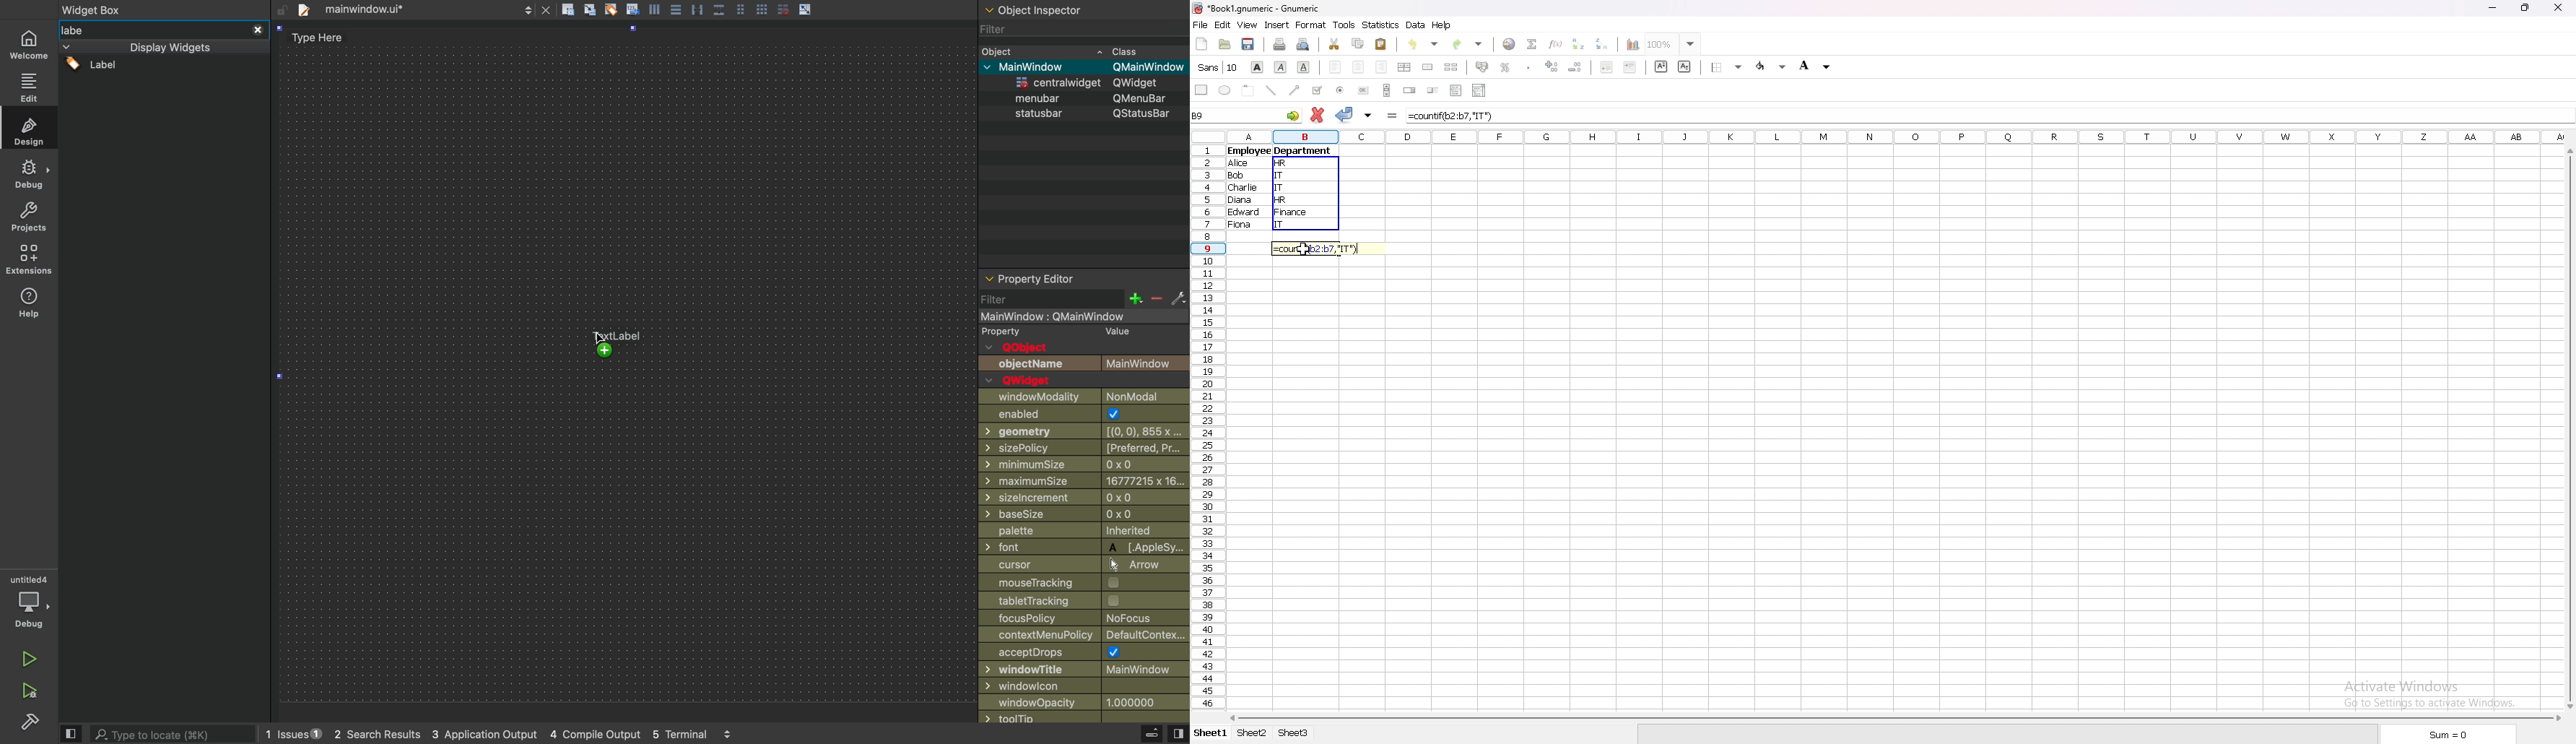  I want to click on copy, so click(1357, 43).